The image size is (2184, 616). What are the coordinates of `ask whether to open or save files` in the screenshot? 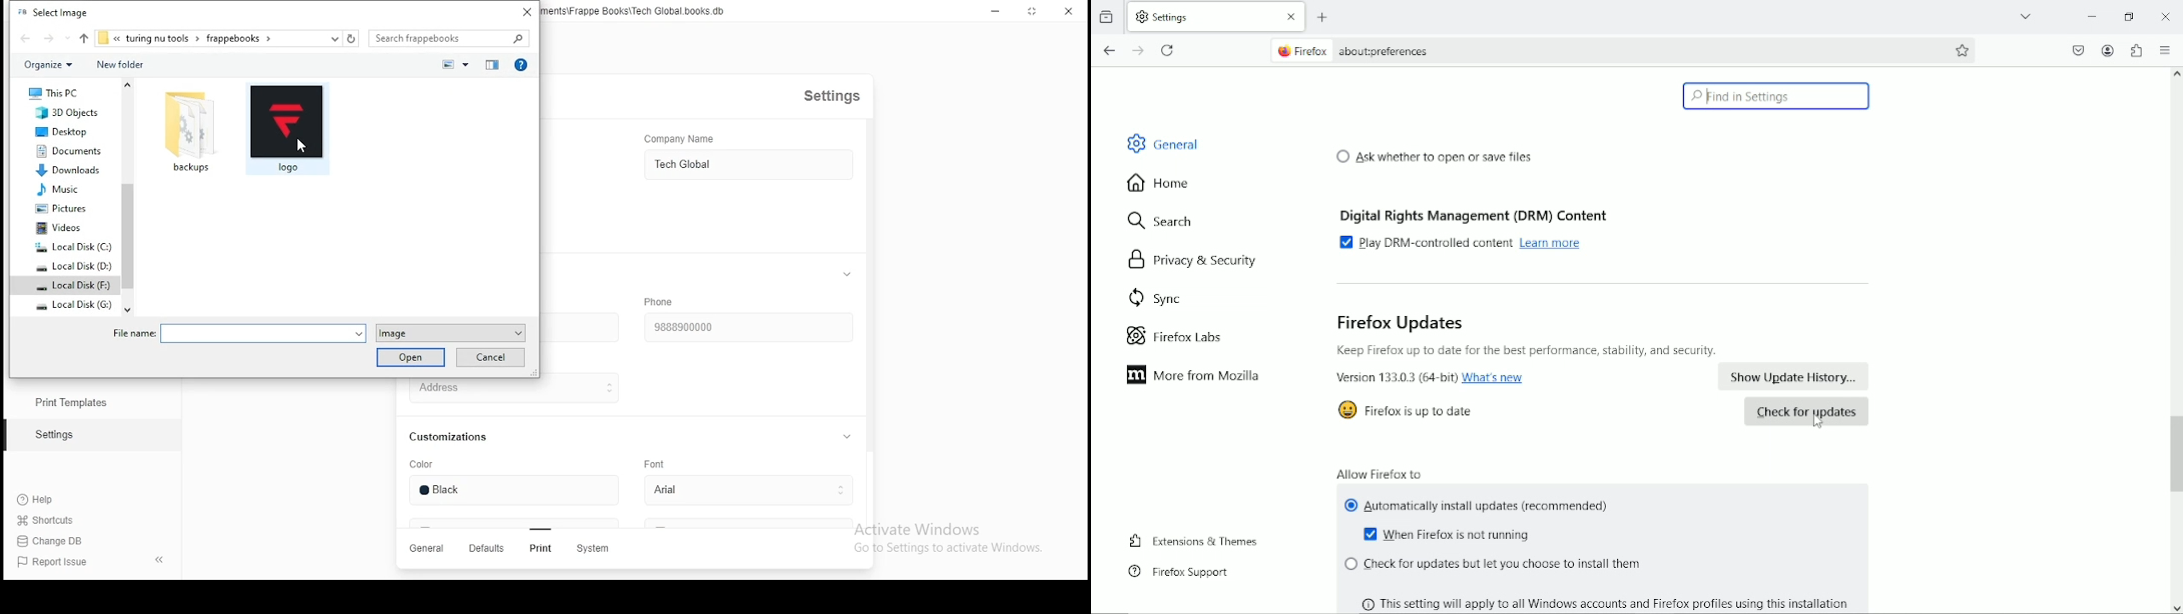 It's located at (1434, 155).